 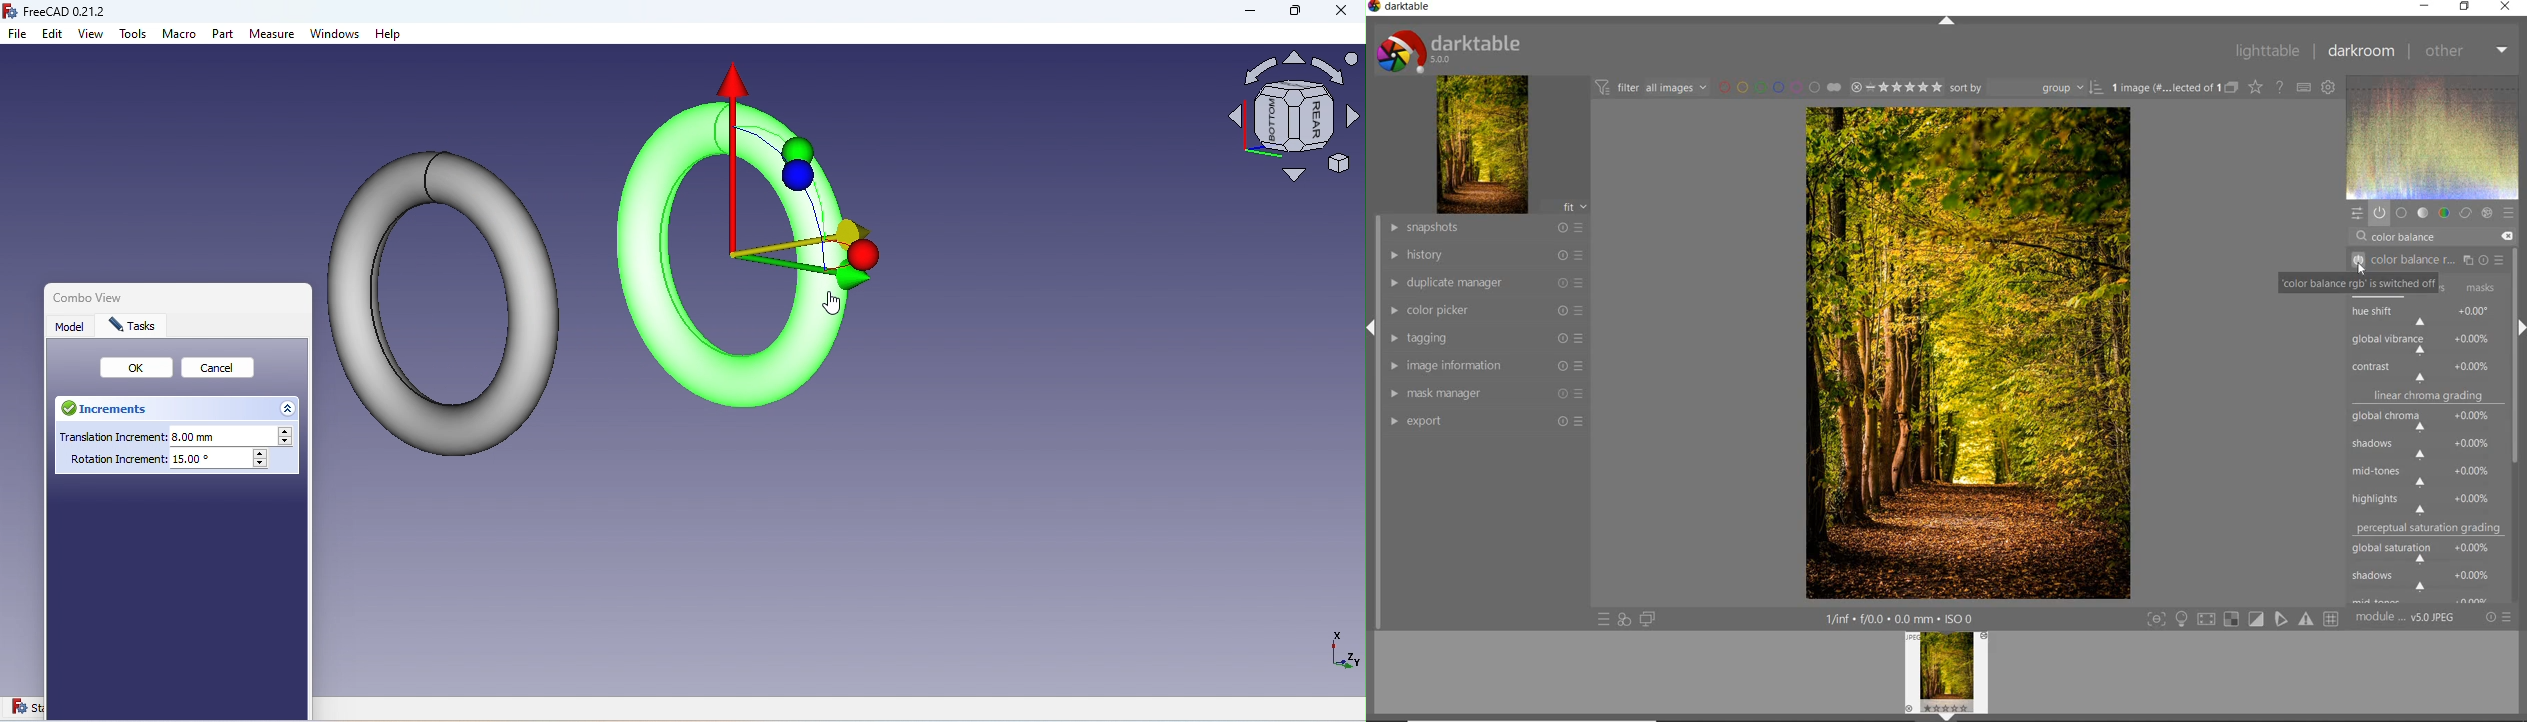 What do you see at coordinates (443, 297) in the screenshot?
I see `torus` at bounding box center [443, 297].